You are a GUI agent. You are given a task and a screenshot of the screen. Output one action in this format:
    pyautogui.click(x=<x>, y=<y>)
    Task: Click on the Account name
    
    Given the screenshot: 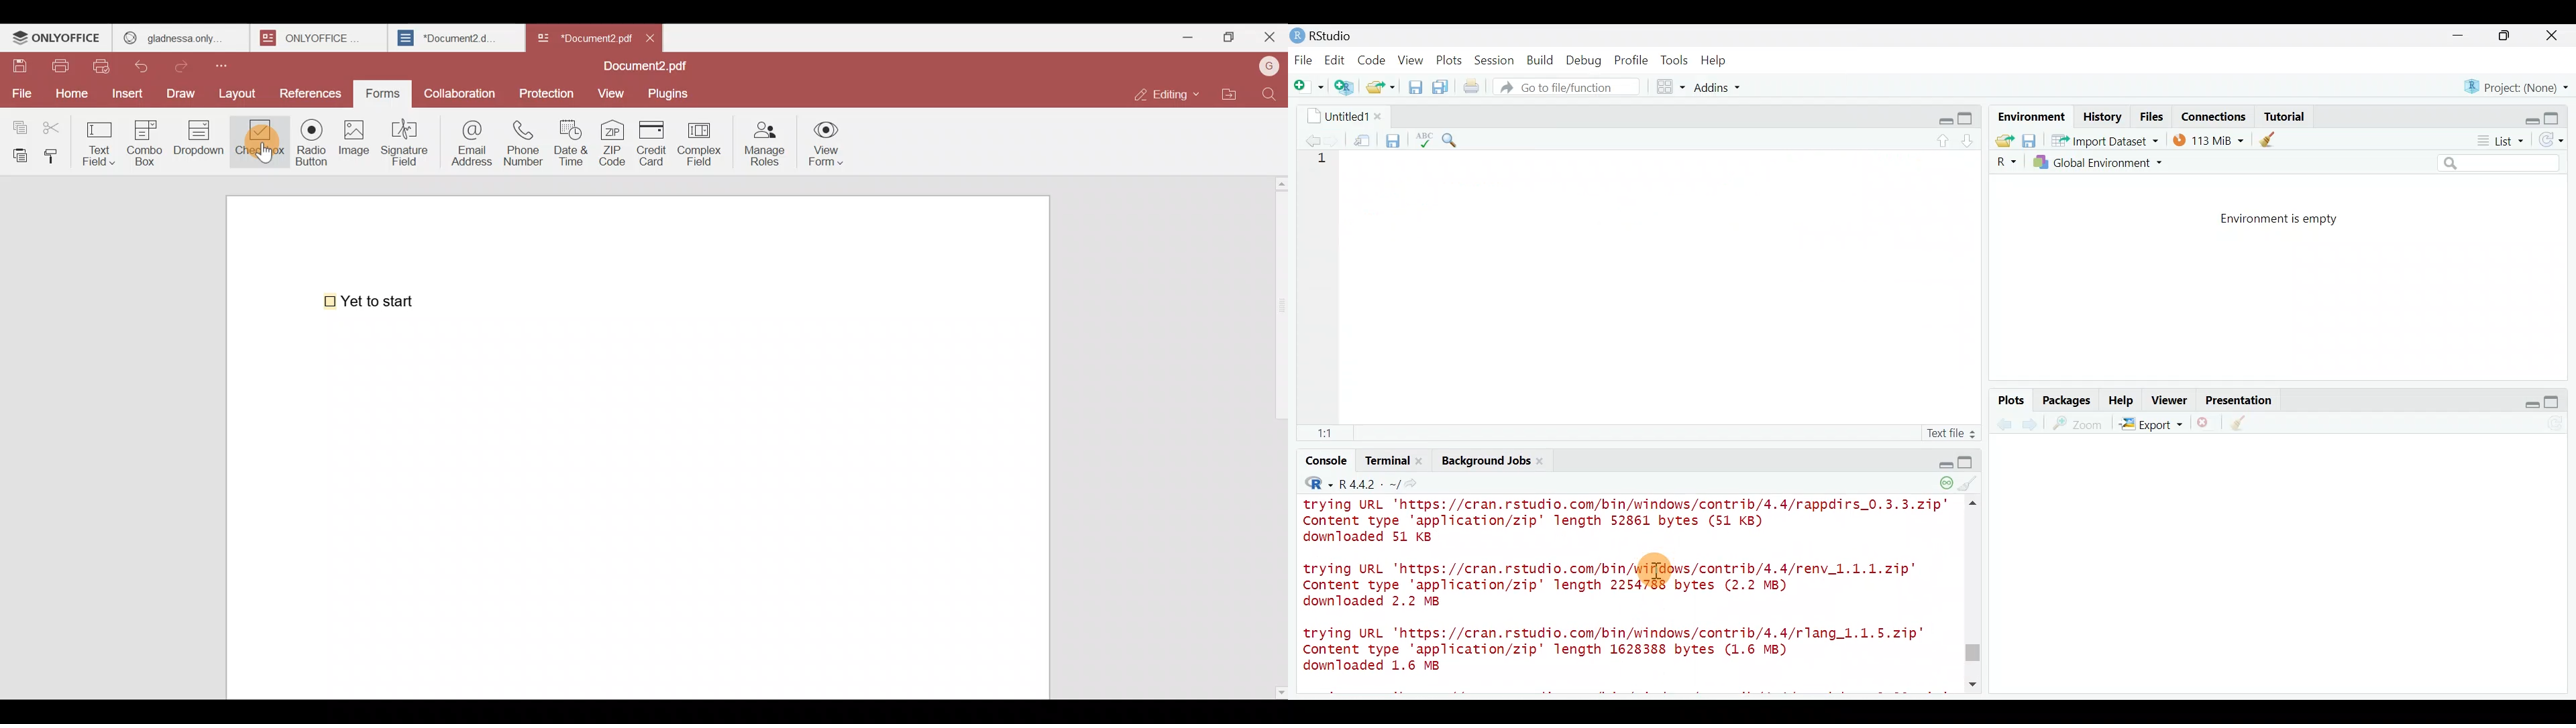 What is the action you would take?
    pyautogui.click(x=1269, y=65)
    